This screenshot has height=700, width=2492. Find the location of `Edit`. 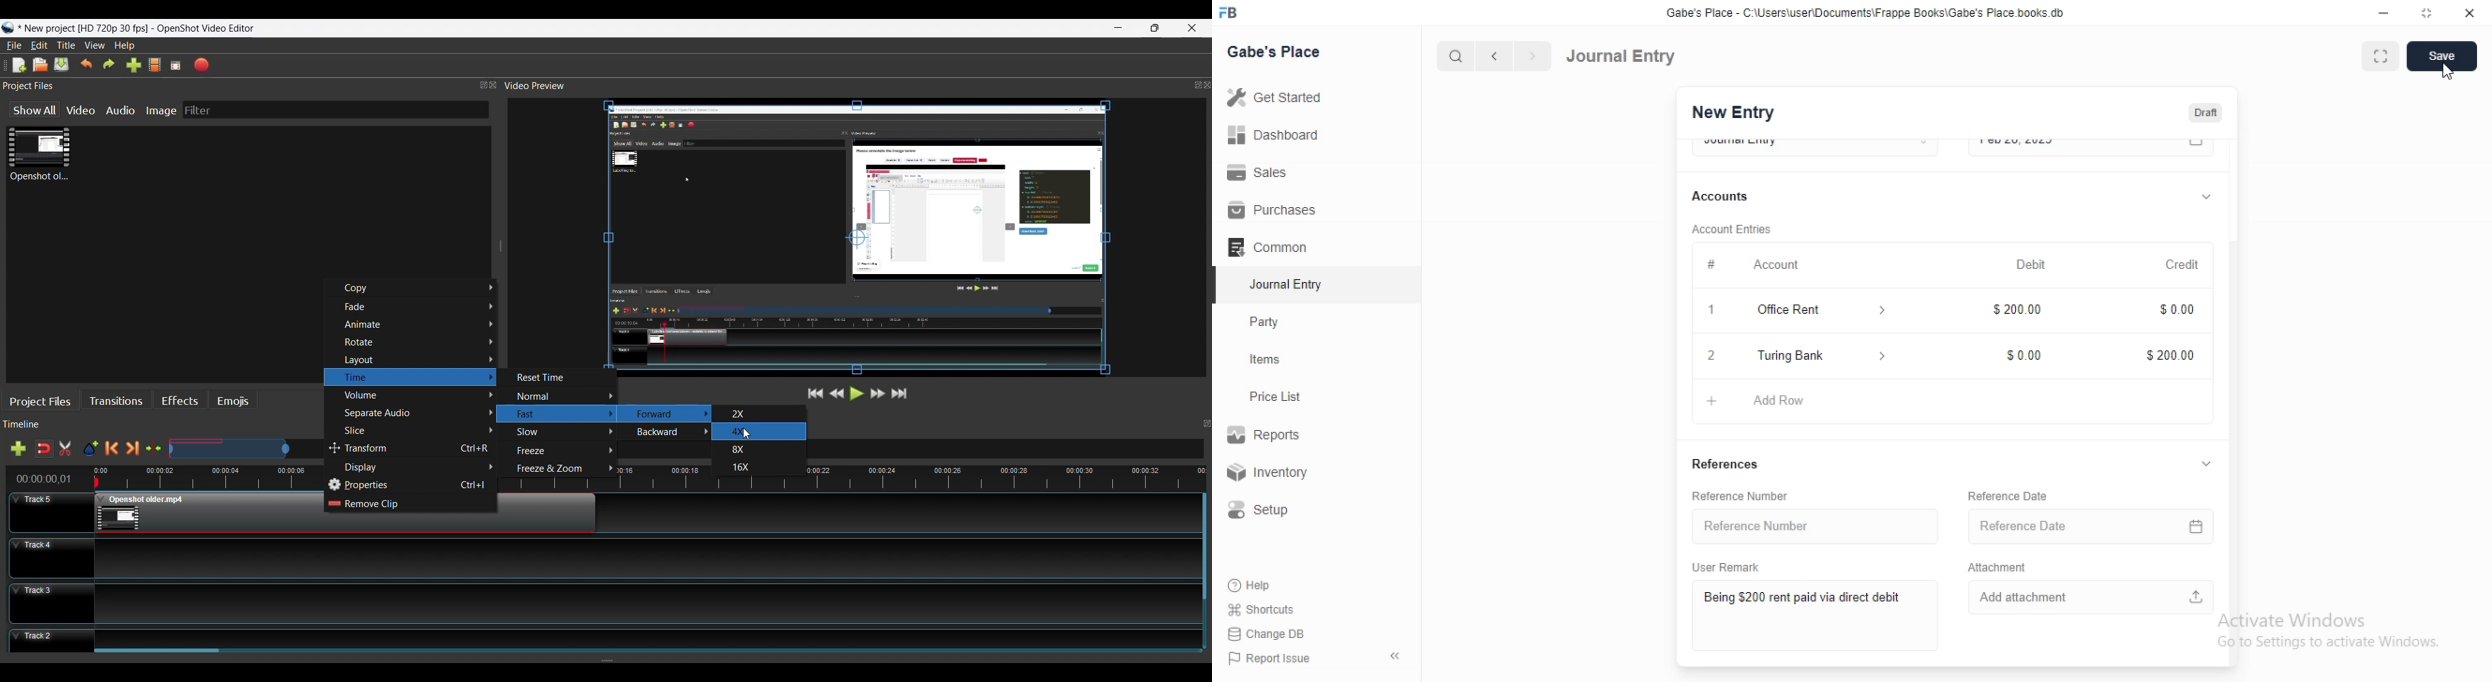

Edit is located at coordinates (39, 45).